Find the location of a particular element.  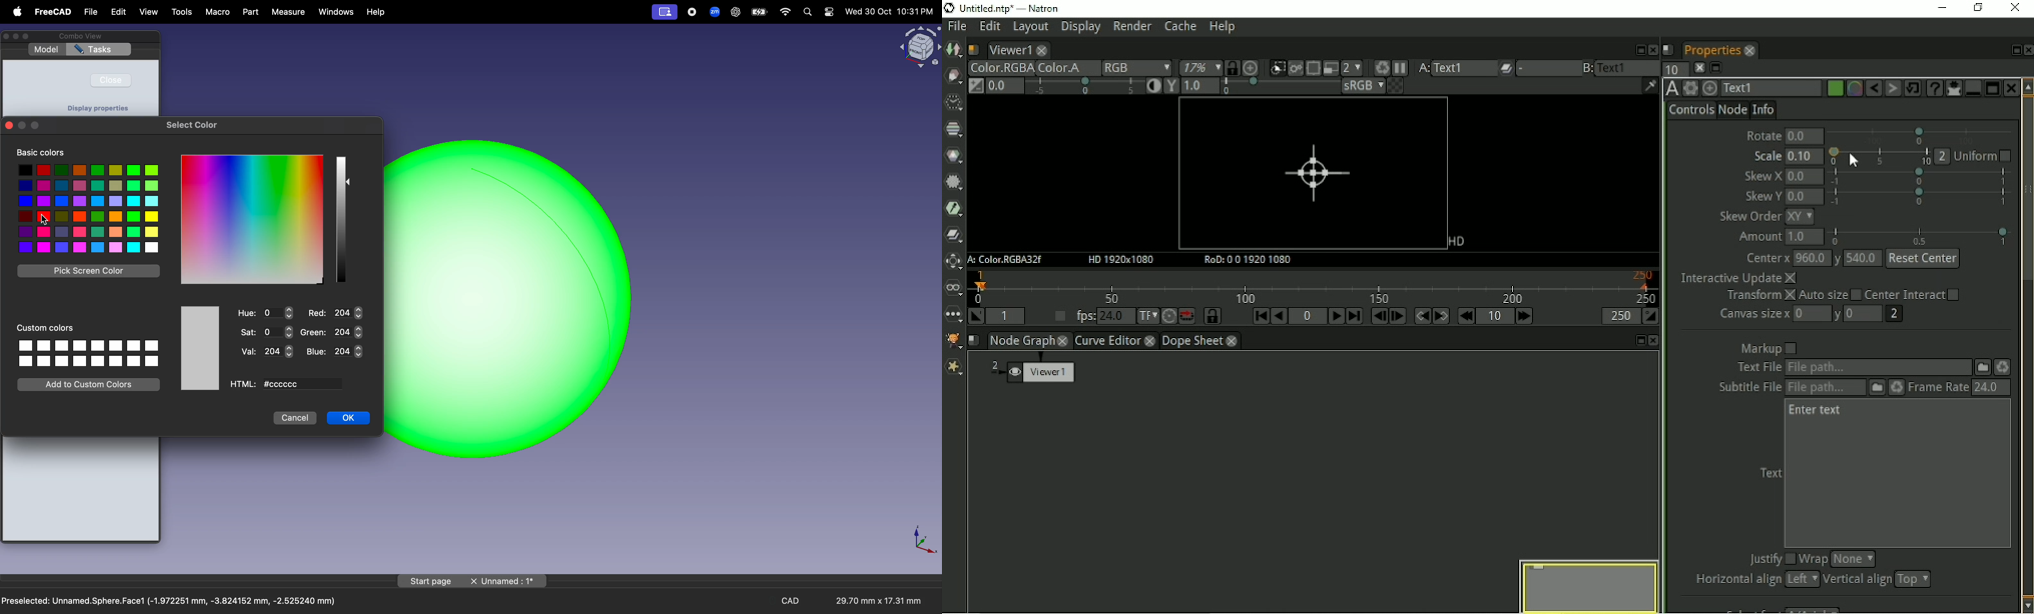

Set a maximum number of panels is located at coordinates (1672, 69).